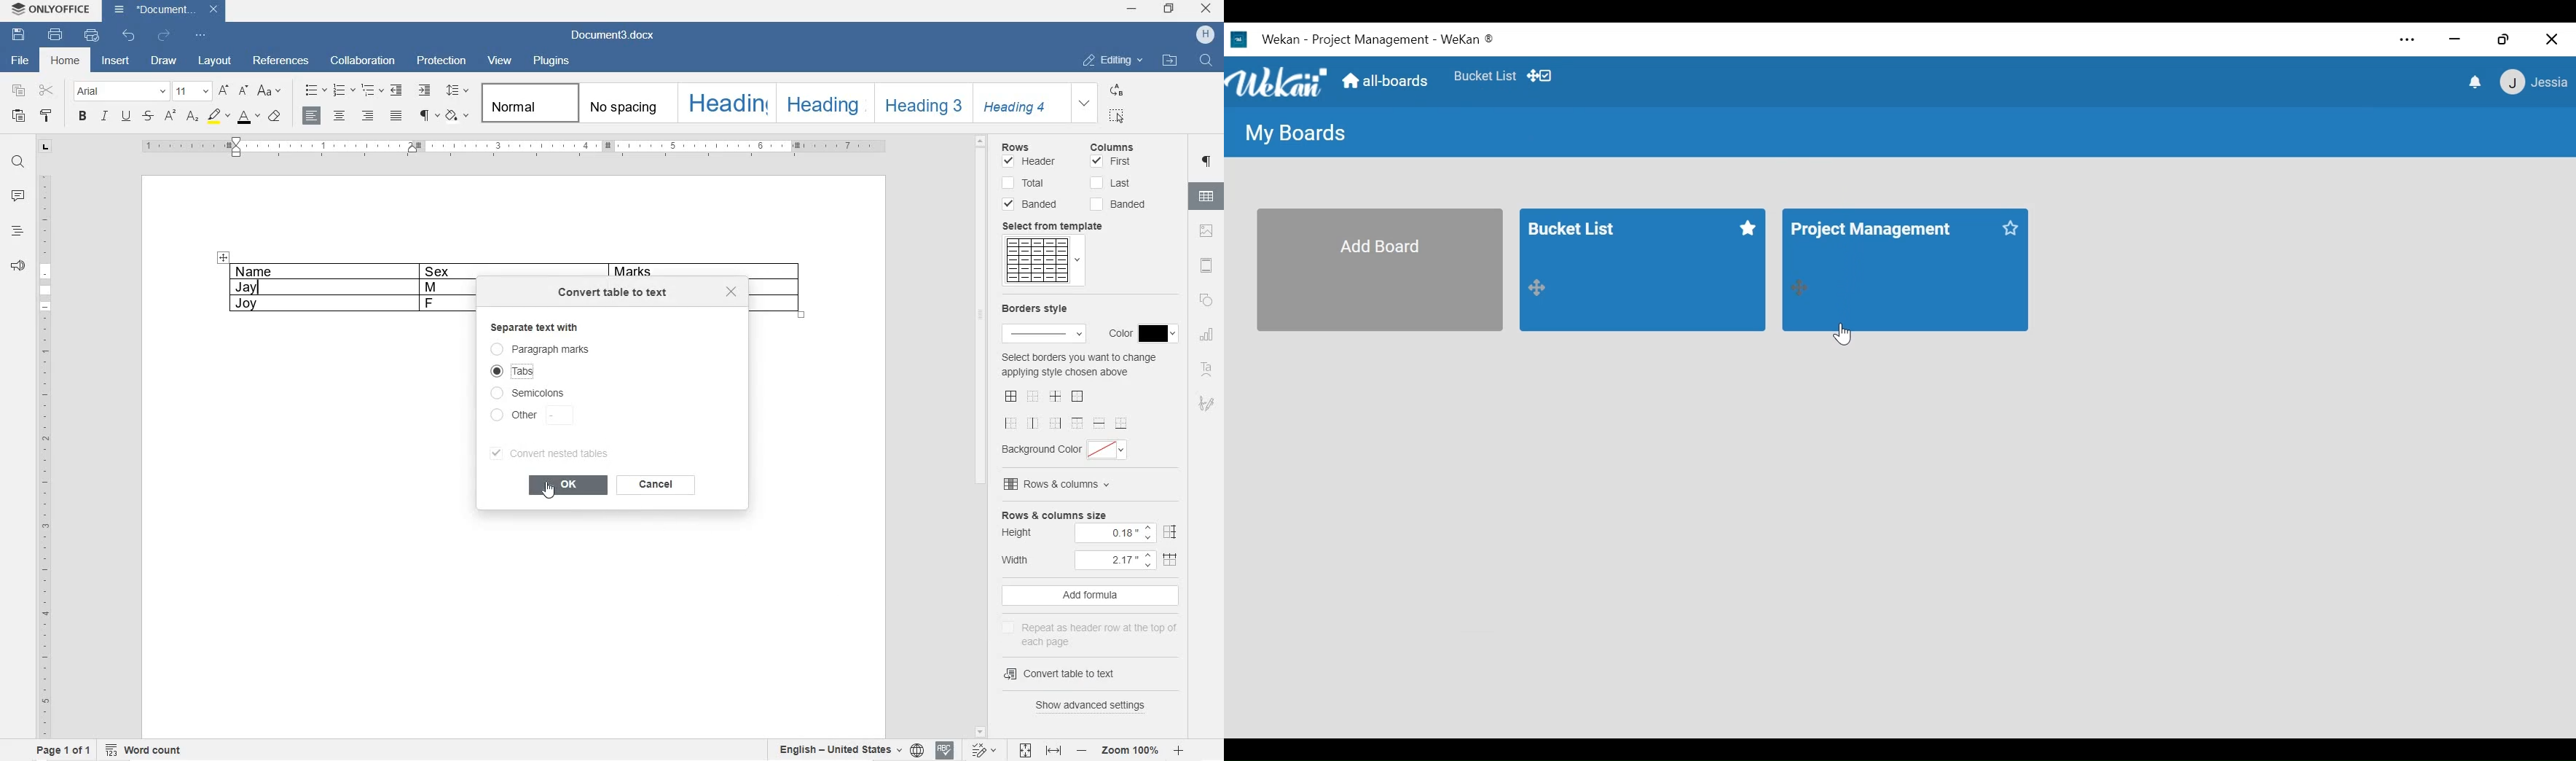 The height and width of the screenshot is (784, 2576). What do you see at coordinates (313, 116) in the screenshot?
I see `ALIGN LEFT` at bounding box center [313, 116].